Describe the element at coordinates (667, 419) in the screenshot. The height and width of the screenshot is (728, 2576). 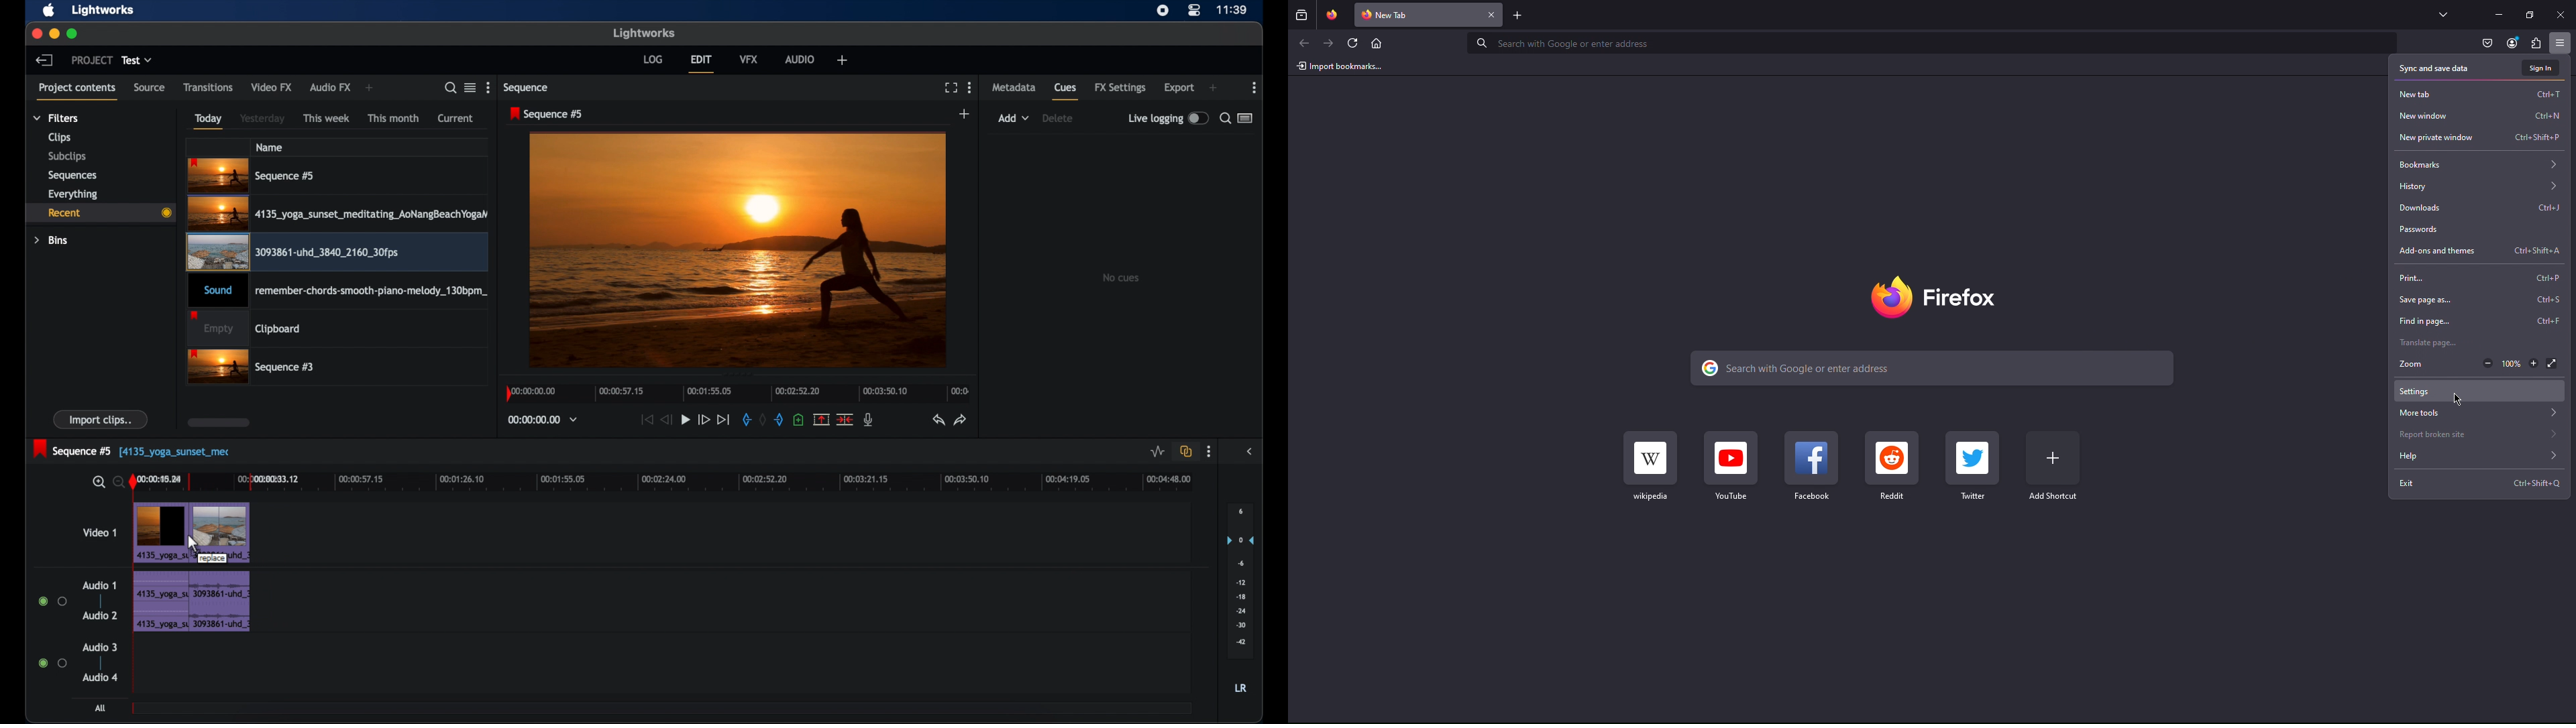
I see `rewind` at that location.